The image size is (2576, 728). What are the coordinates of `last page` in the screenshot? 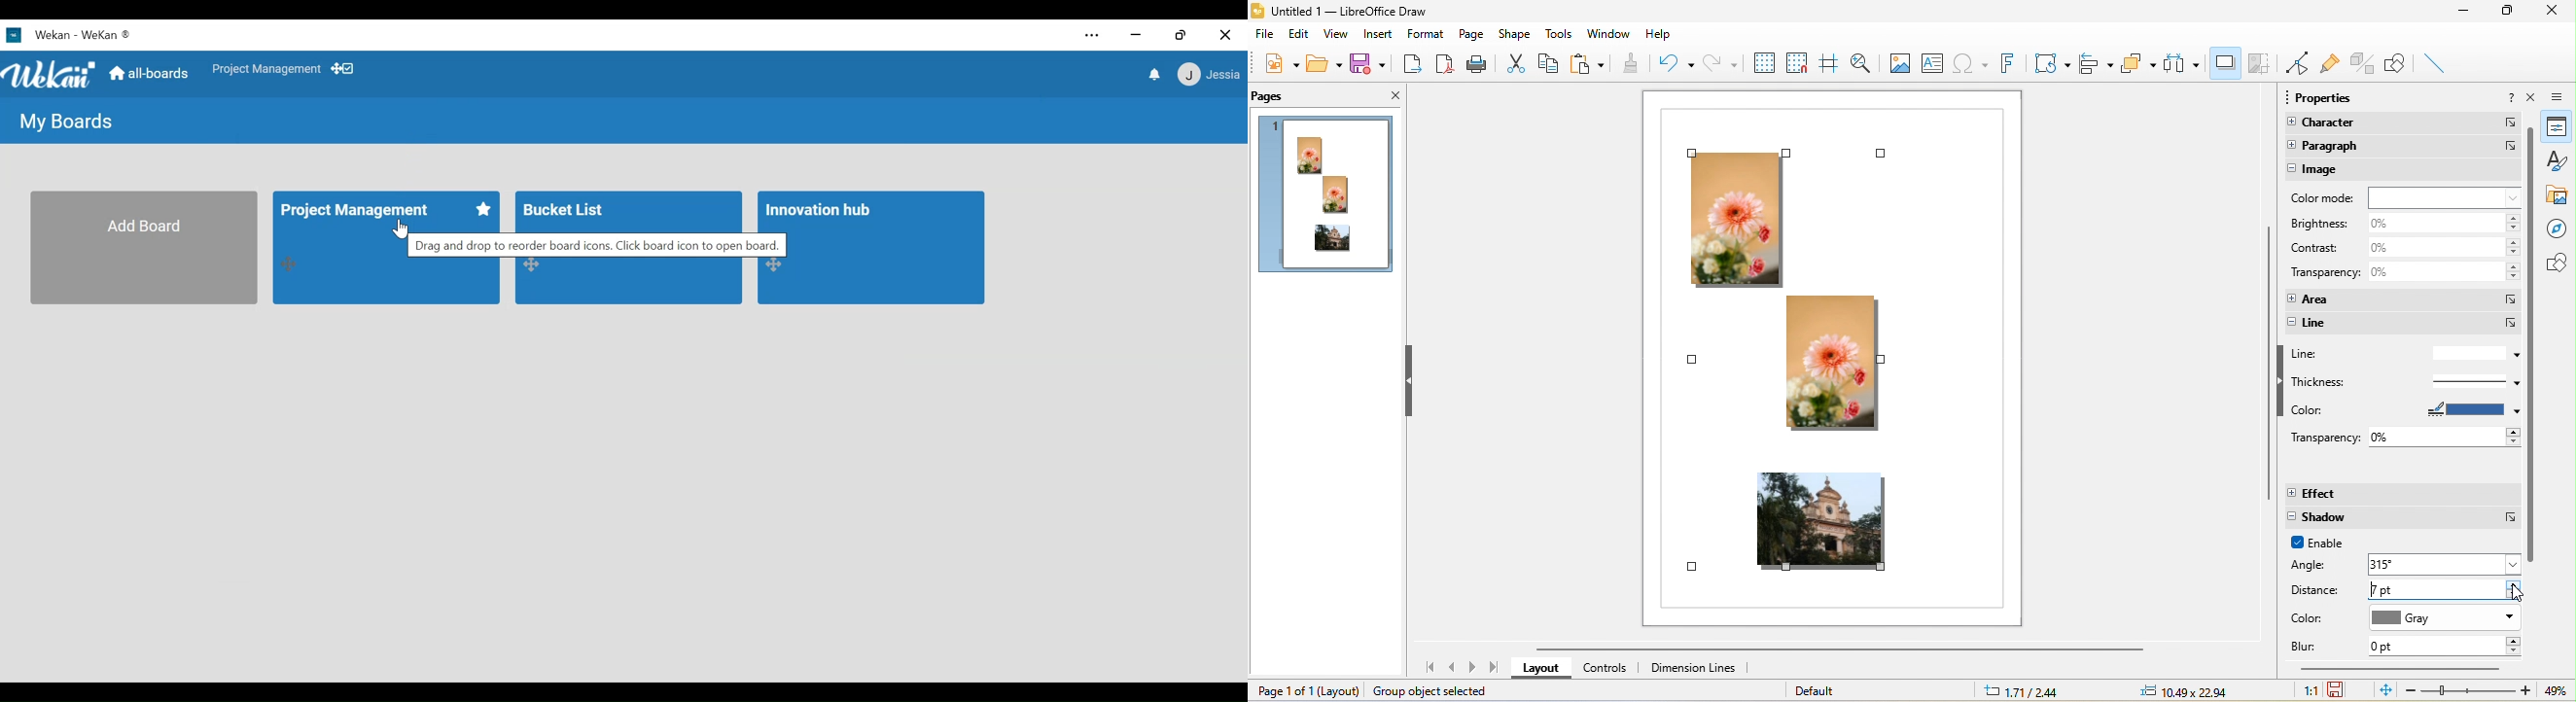 It's located at (1495, 668).